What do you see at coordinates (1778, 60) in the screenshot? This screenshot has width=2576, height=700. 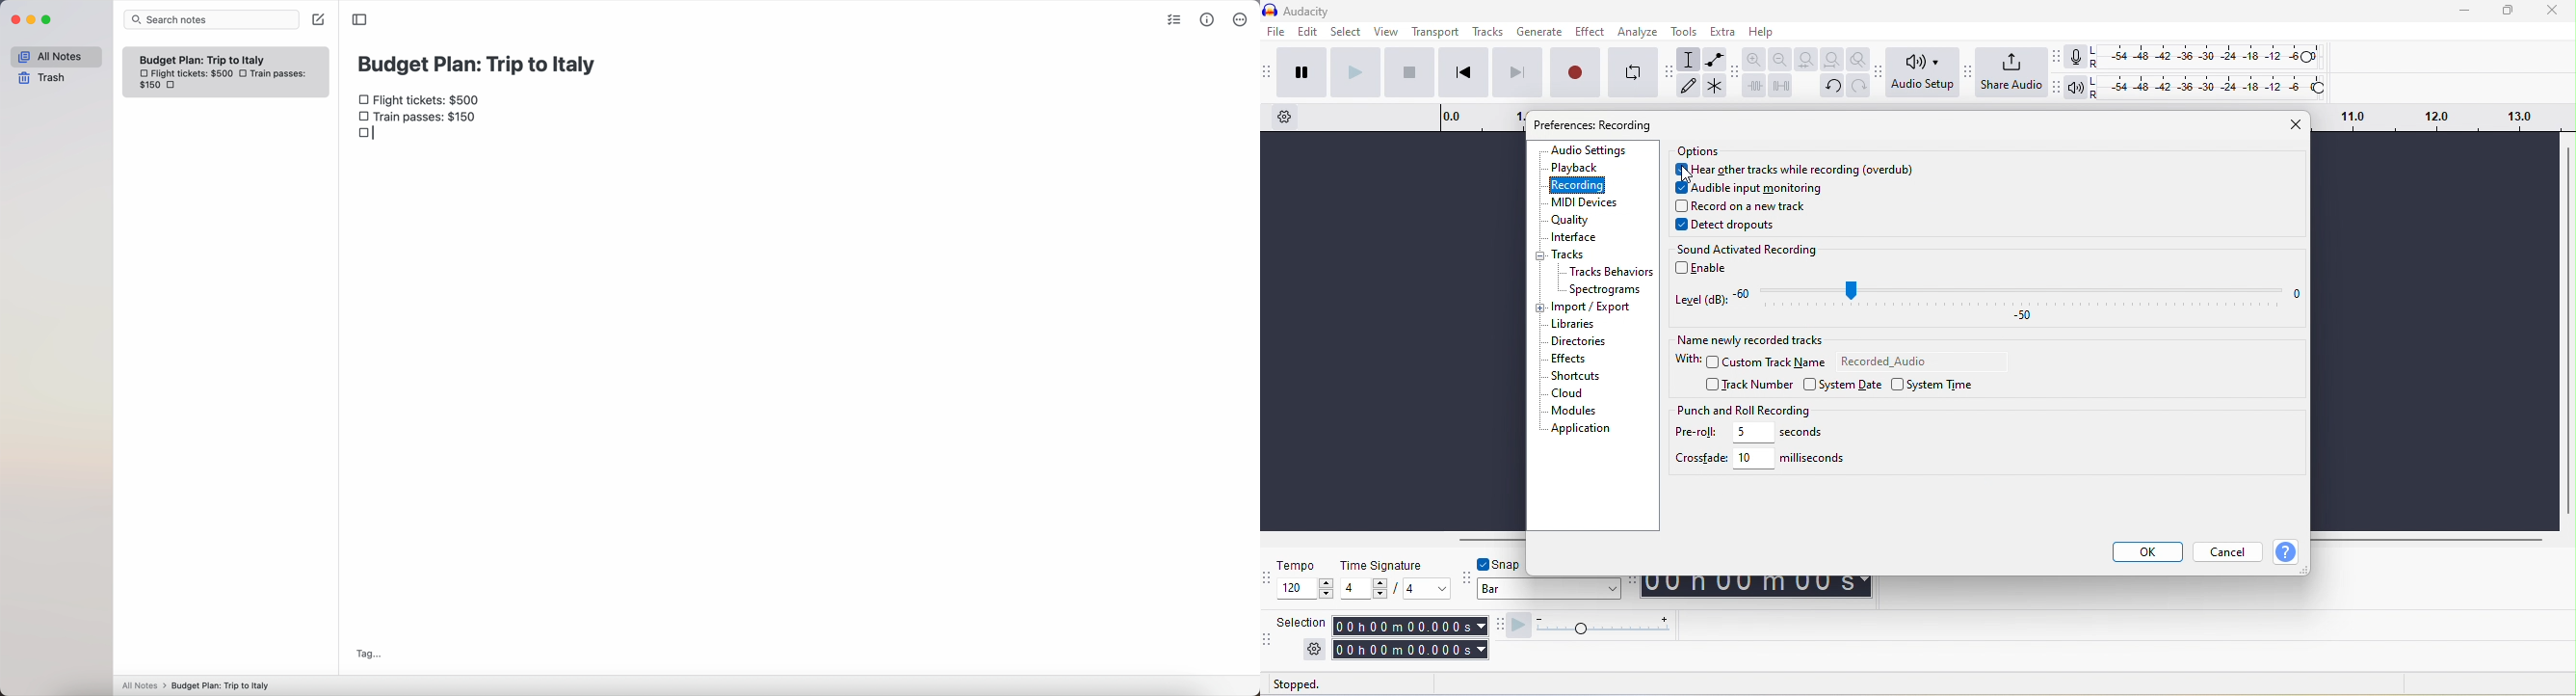 I see `zoom out` at bounding box center [1778, 60].